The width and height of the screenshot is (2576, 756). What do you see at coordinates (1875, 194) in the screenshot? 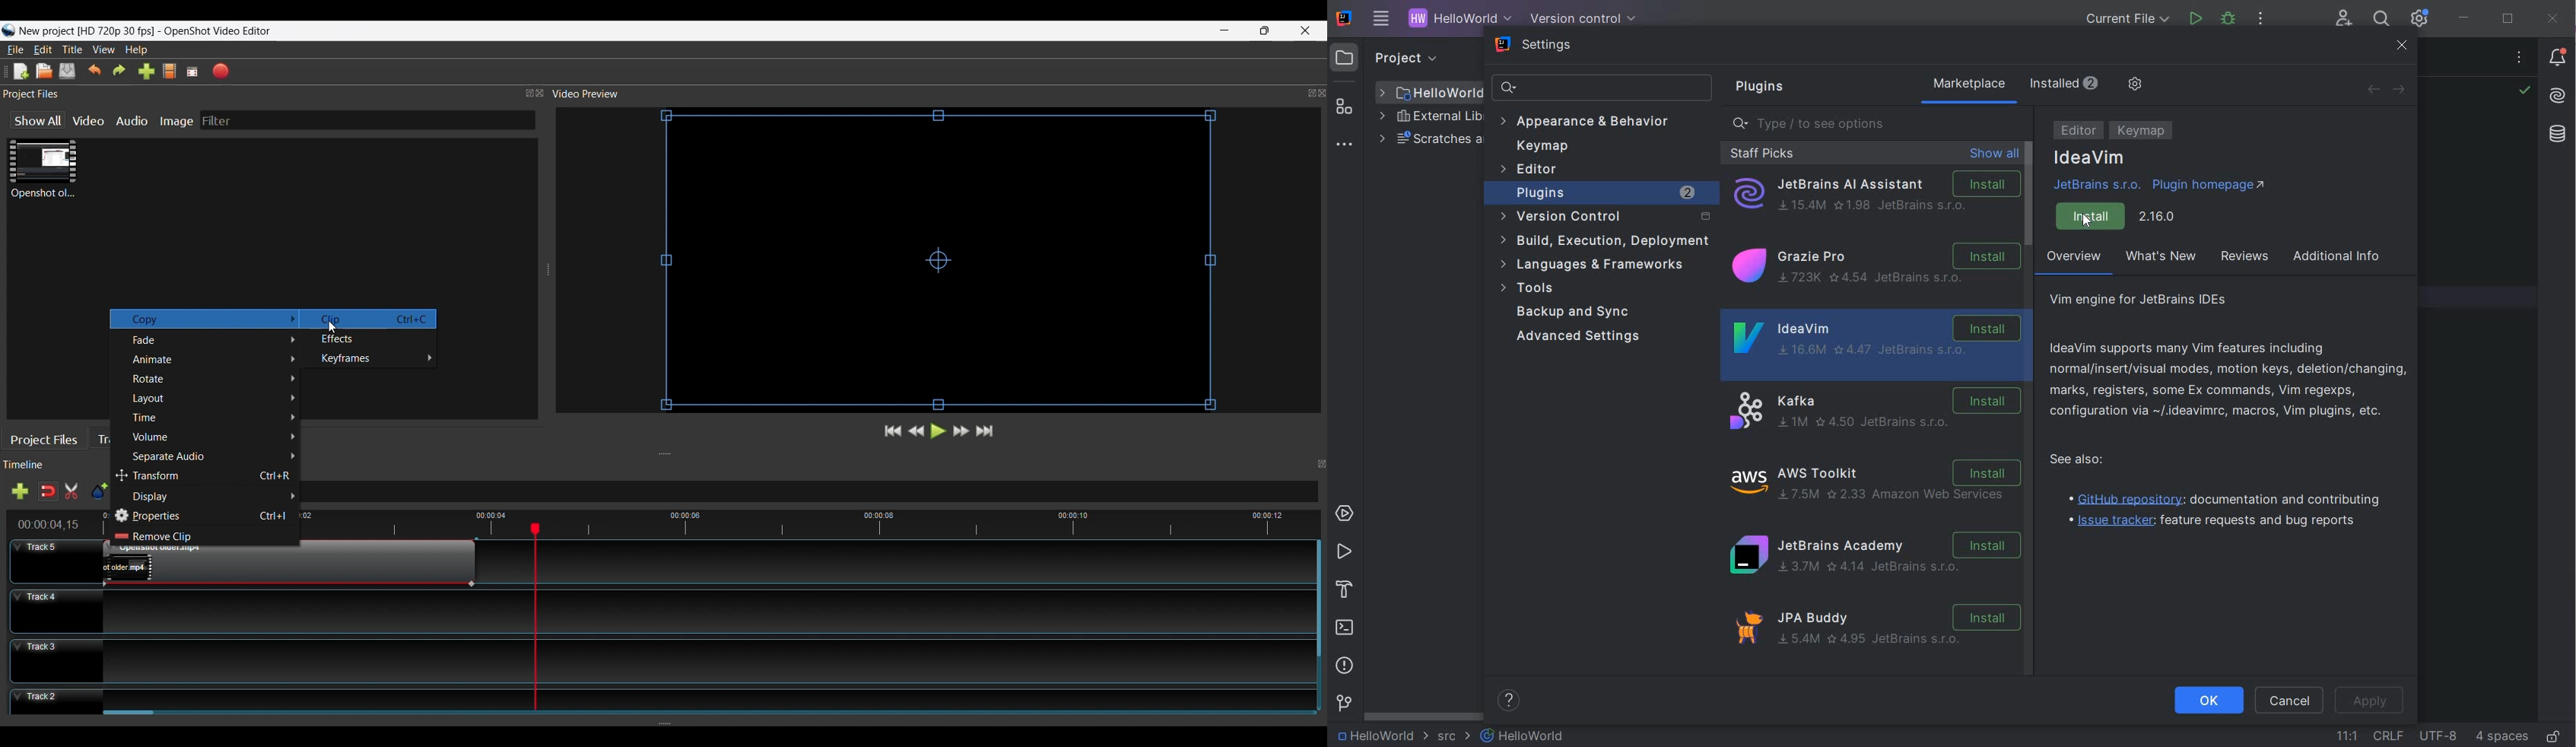
I see `Jetbrains AI Assistant Installation` at bounding box center [1875, 194].